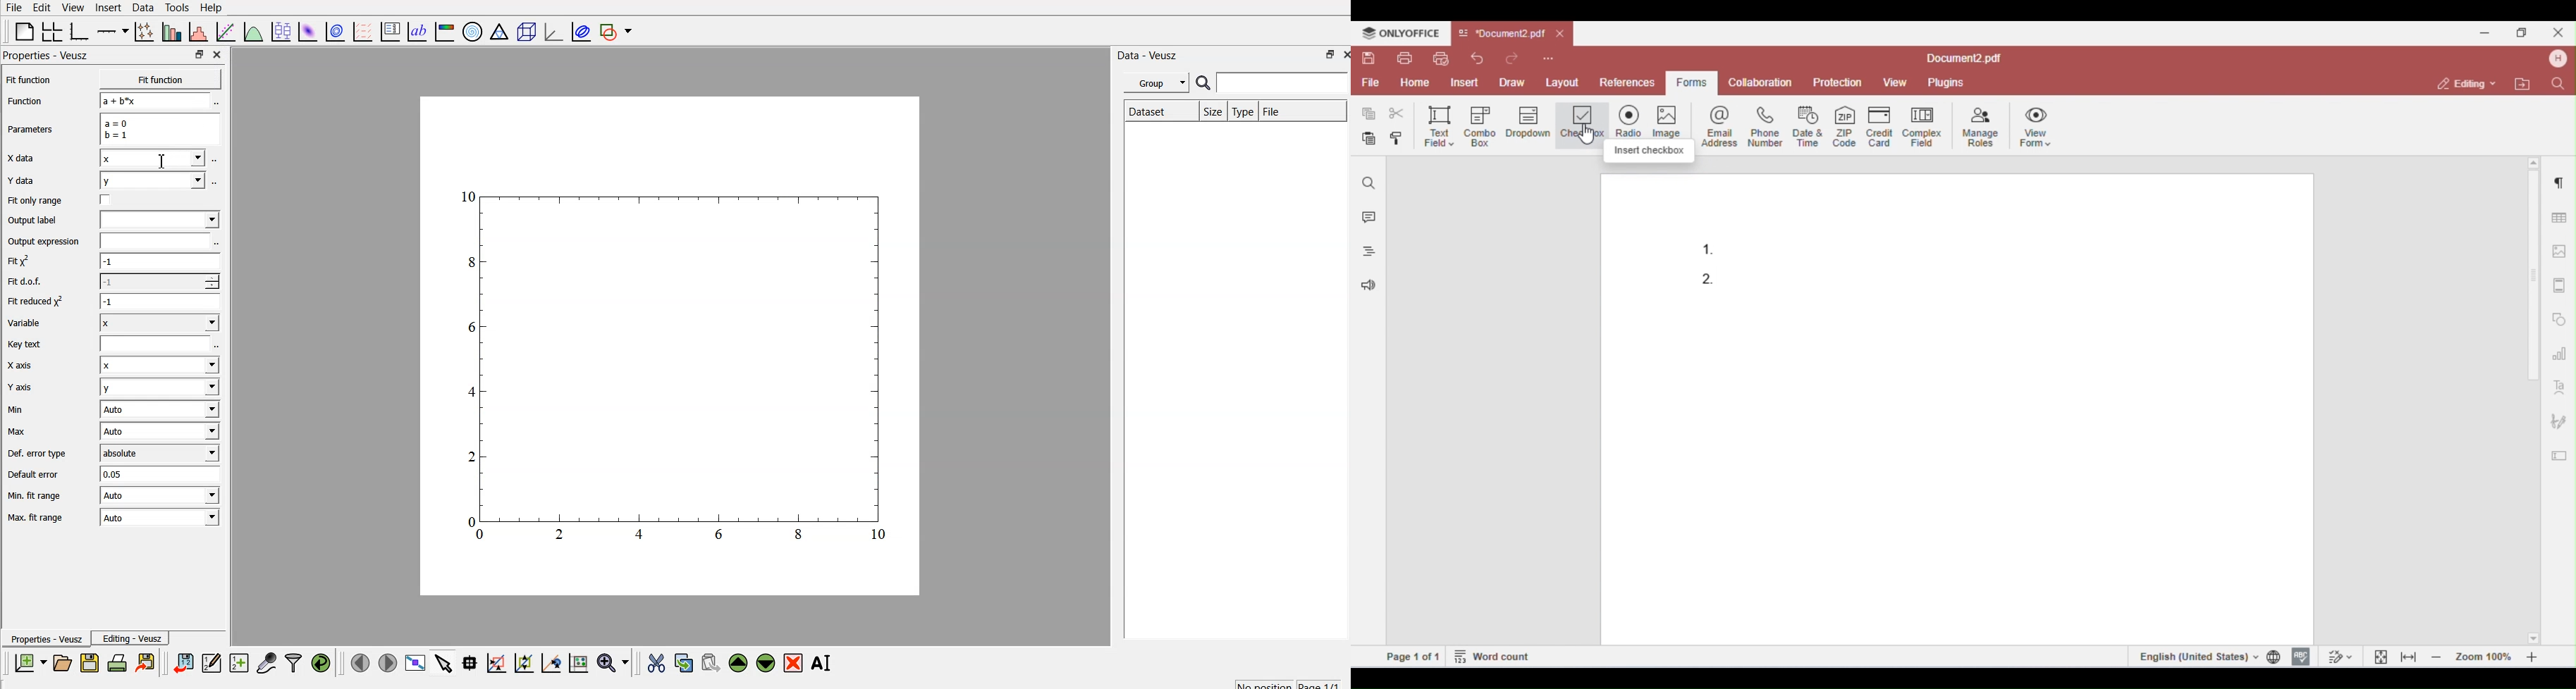 The image size is (2576, 700). What do you see at coordinates (225, 34) in the screenshot?
I see `fit  a function to data` at bounding box center [225, 34].